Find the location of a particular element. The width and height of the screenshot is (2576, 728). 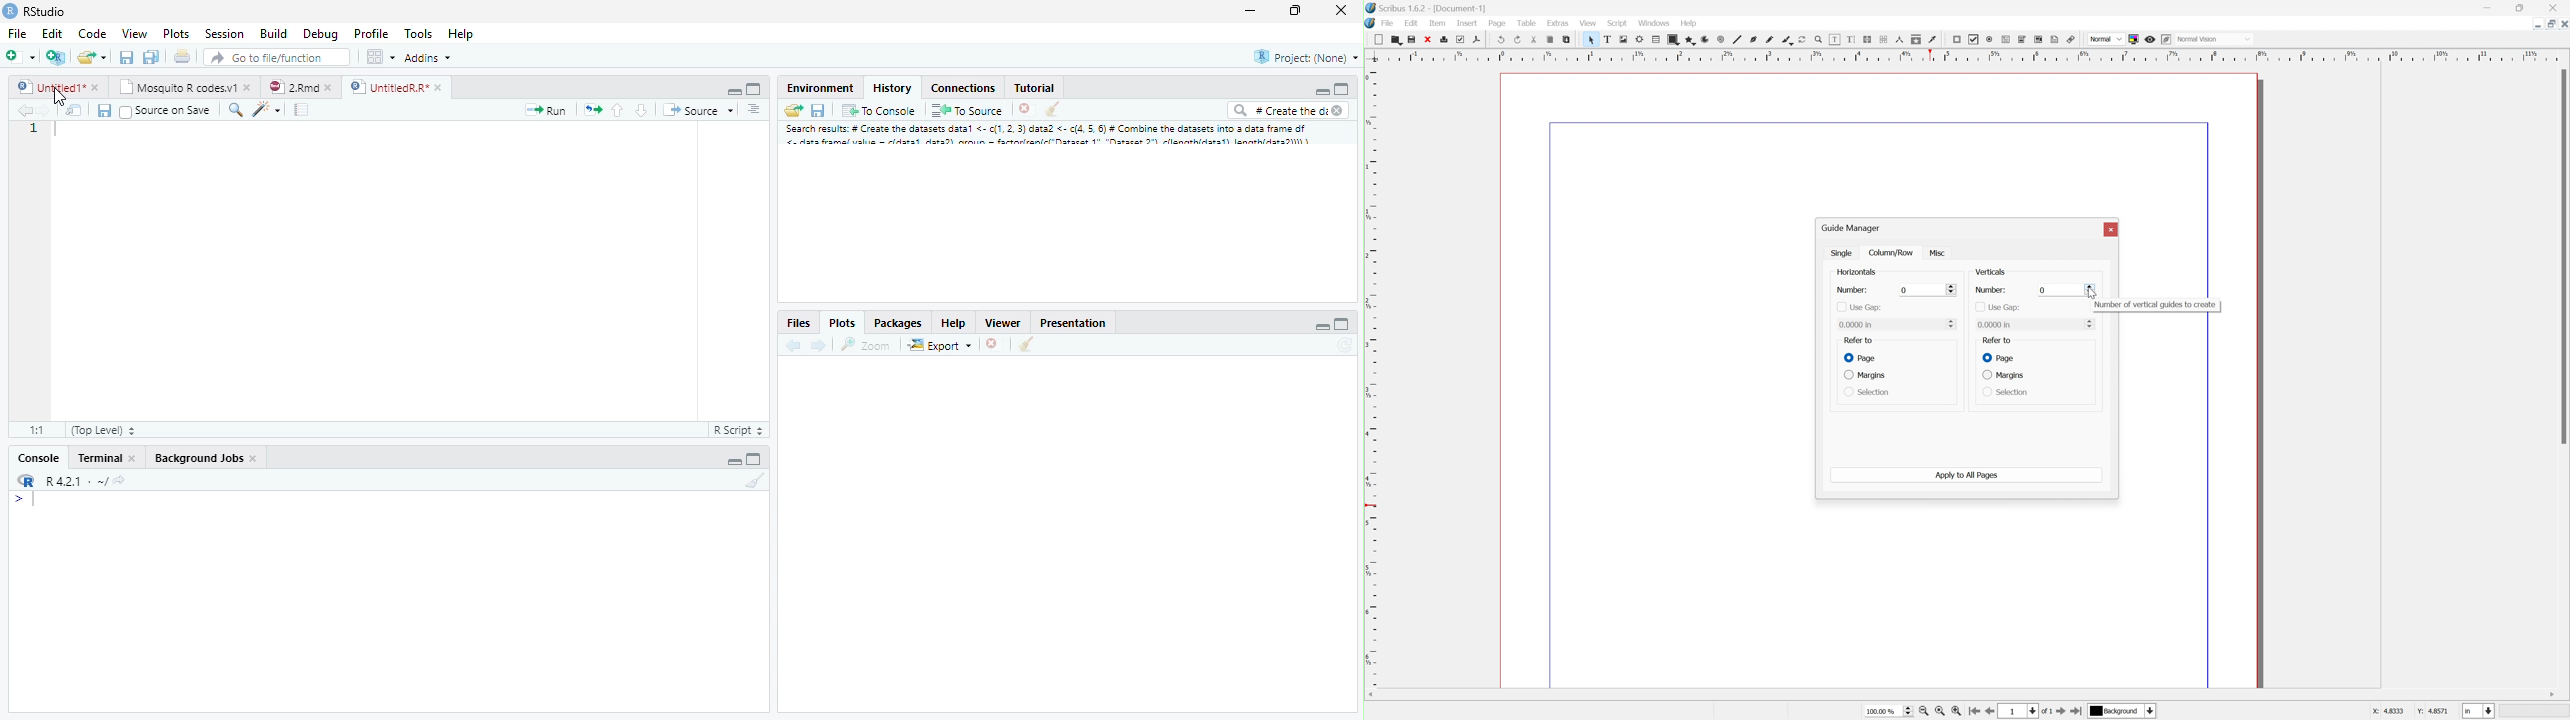

selection is located at coordinates (2005, 391).